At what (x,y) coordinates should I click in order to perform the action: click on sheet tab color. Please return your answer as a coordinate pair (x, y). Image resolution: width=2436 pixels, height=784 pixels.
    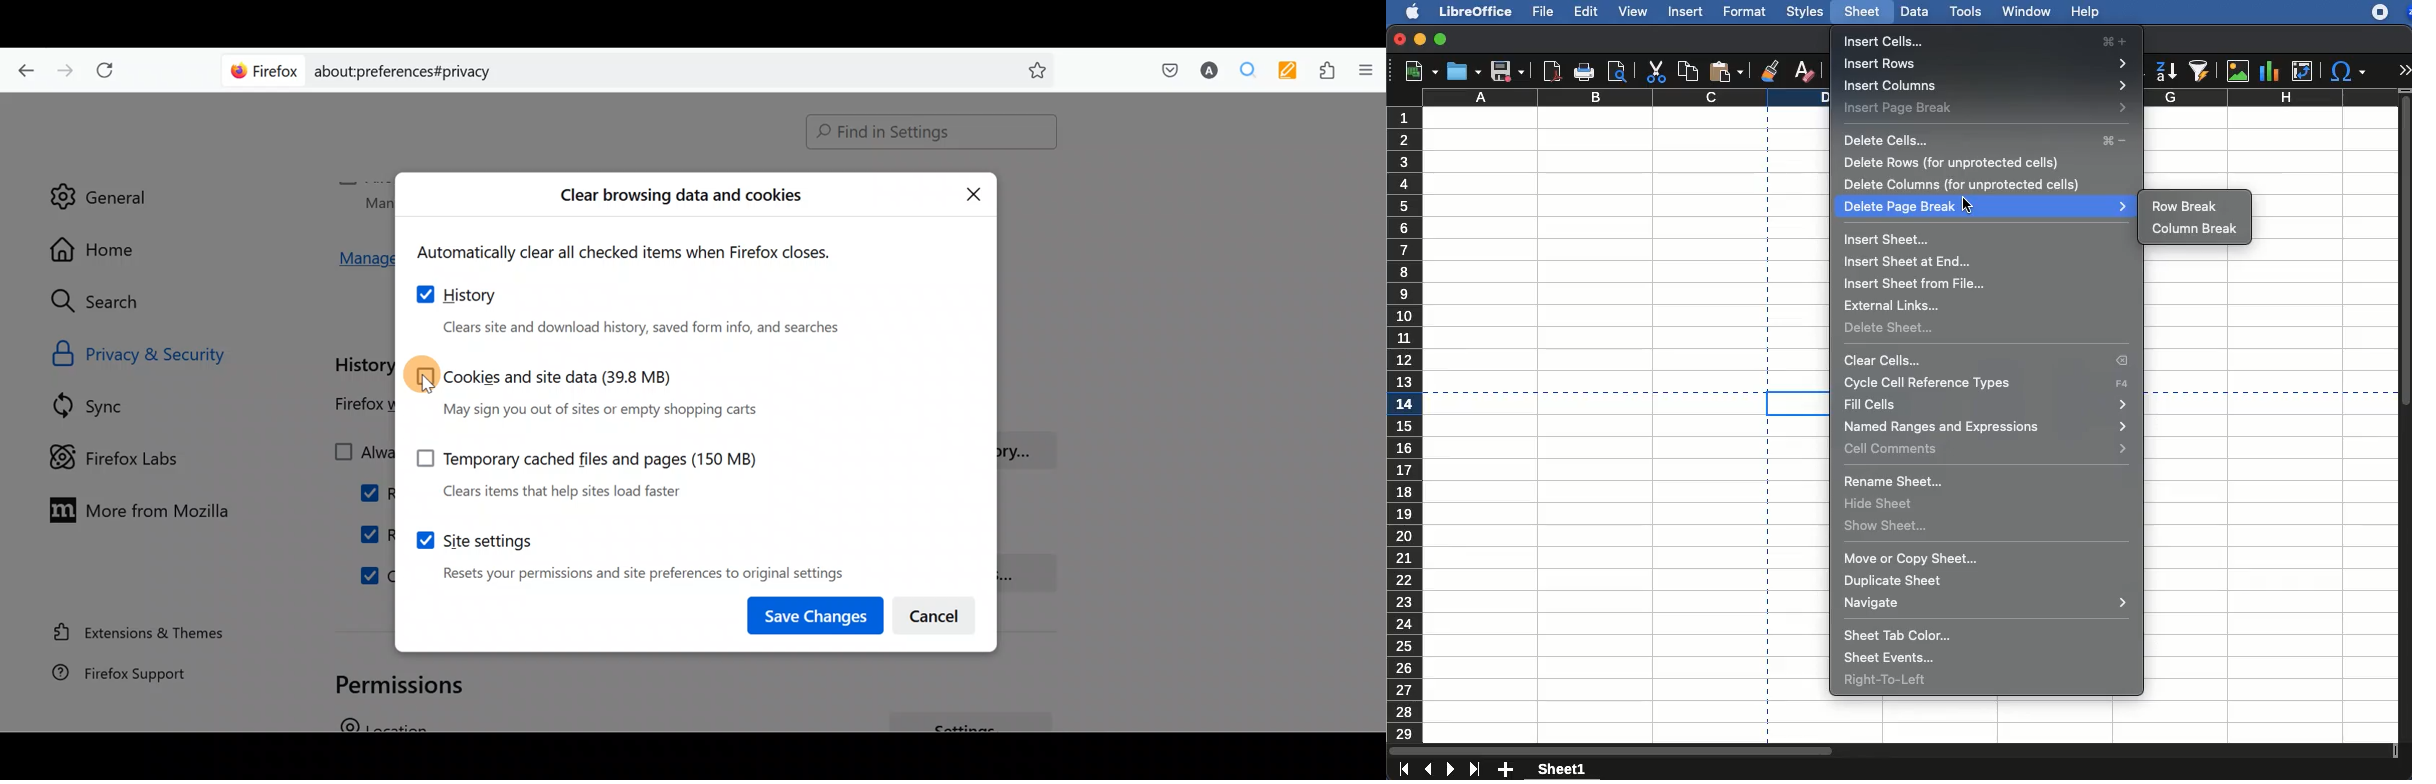
    Looking at the image, I should click on (1898, 636).